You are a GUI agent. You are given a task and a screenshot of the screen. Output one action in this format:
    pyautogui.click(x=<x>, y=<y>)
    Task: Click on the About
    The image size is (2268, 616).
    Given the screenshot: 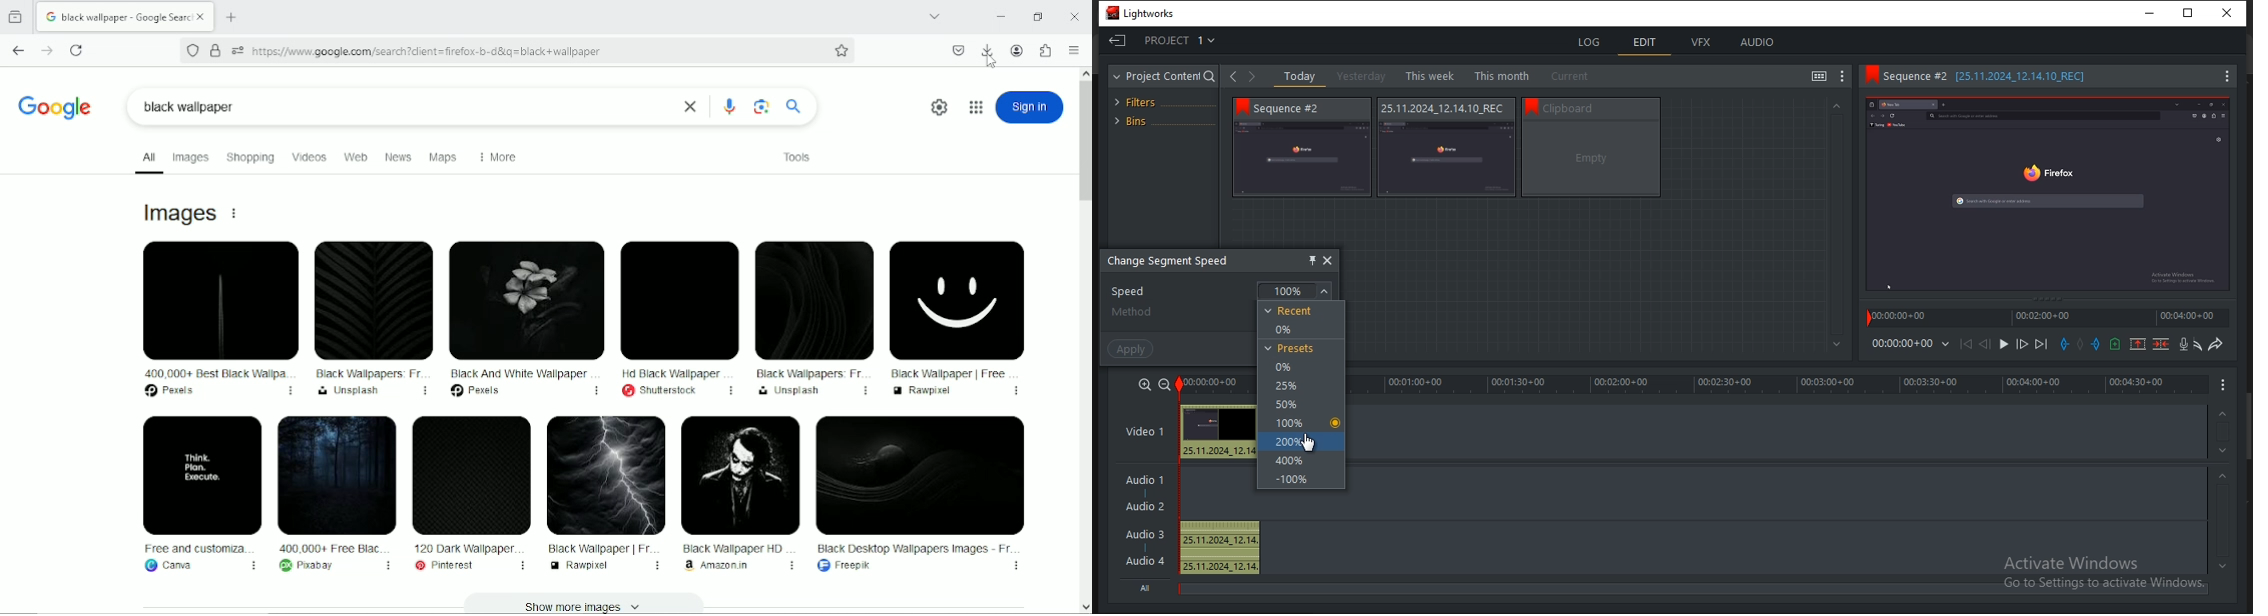 What is the action you would take?
    pyautogui.click(x=236, y=214)
    